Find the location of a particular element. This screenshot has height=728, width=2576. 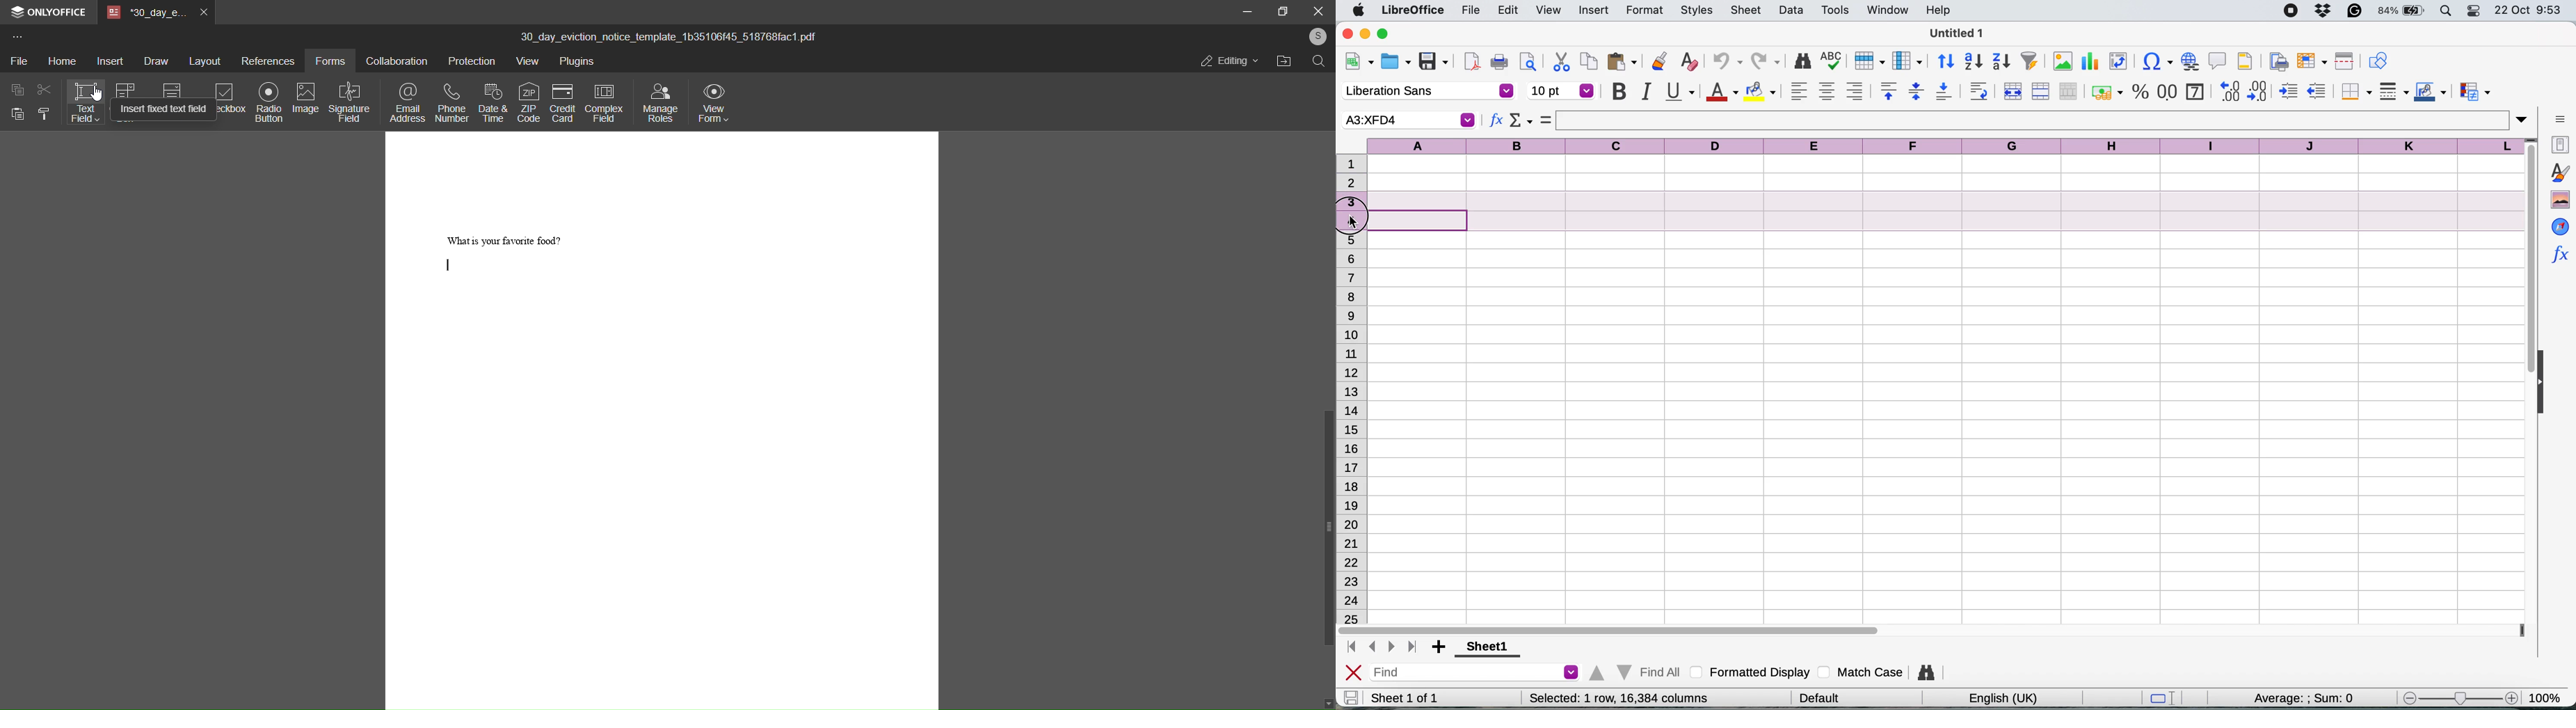

sheet 1 of 1 is located at coordinates (1405, 698).